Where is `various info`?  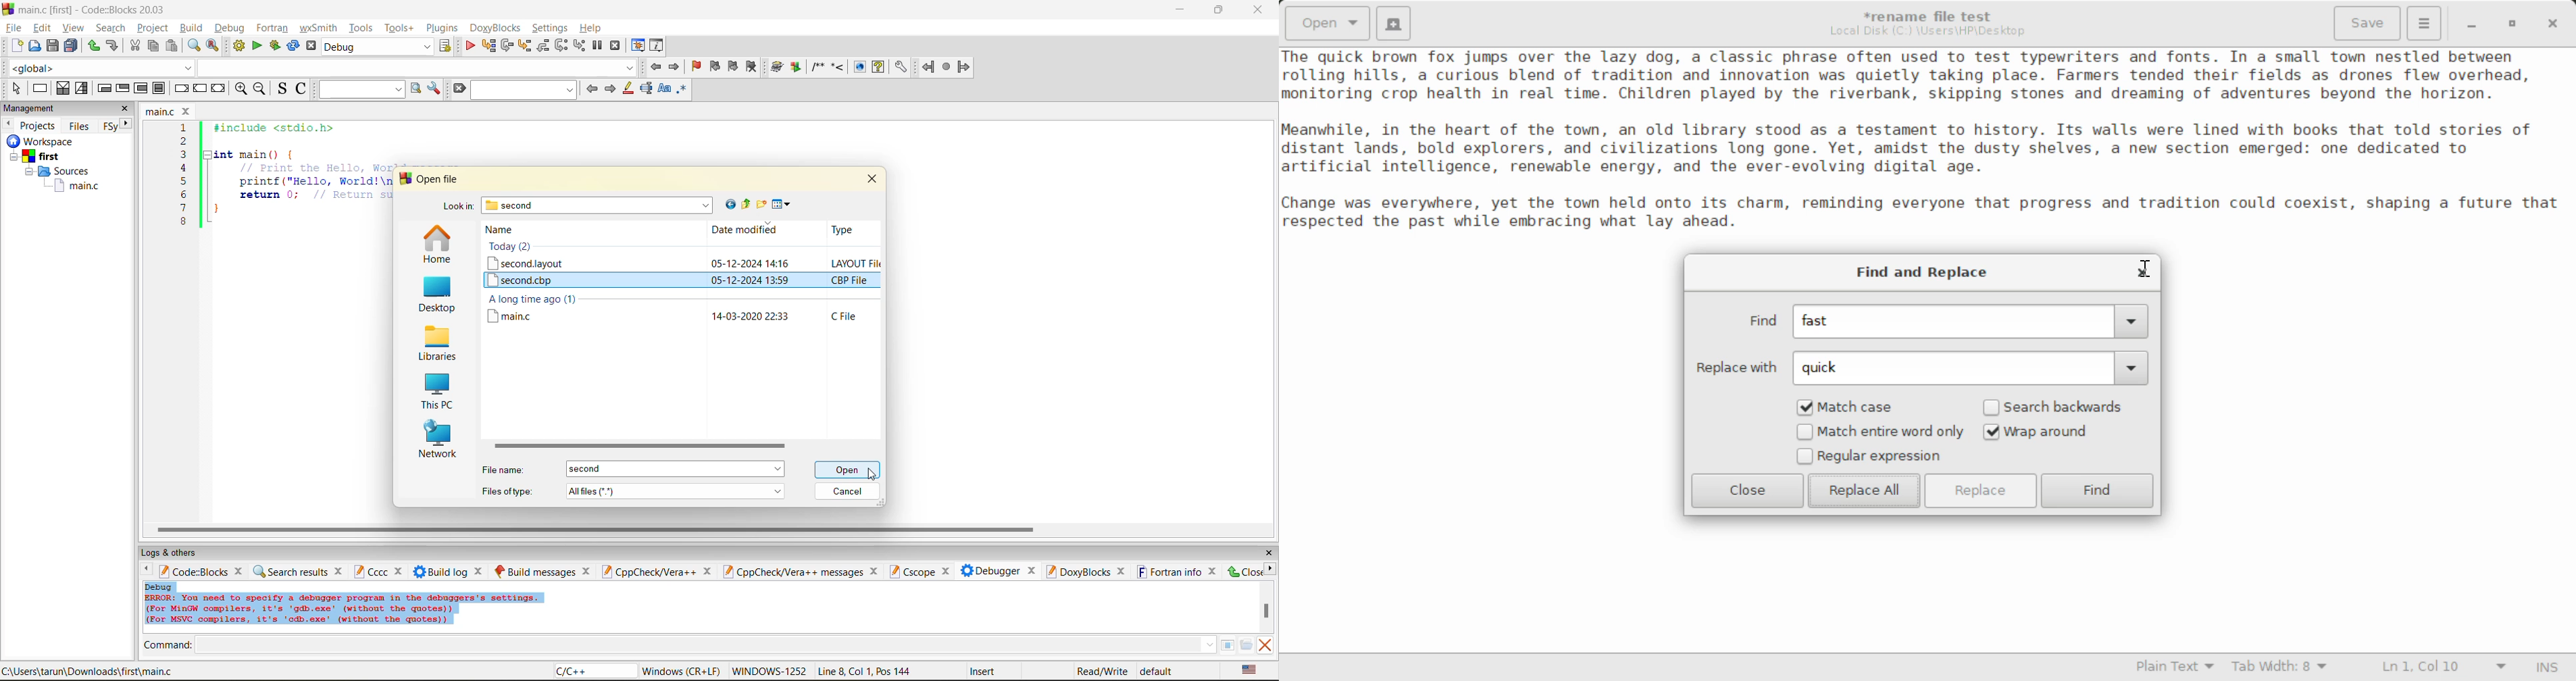 various info is located at coordinates (658, 46).